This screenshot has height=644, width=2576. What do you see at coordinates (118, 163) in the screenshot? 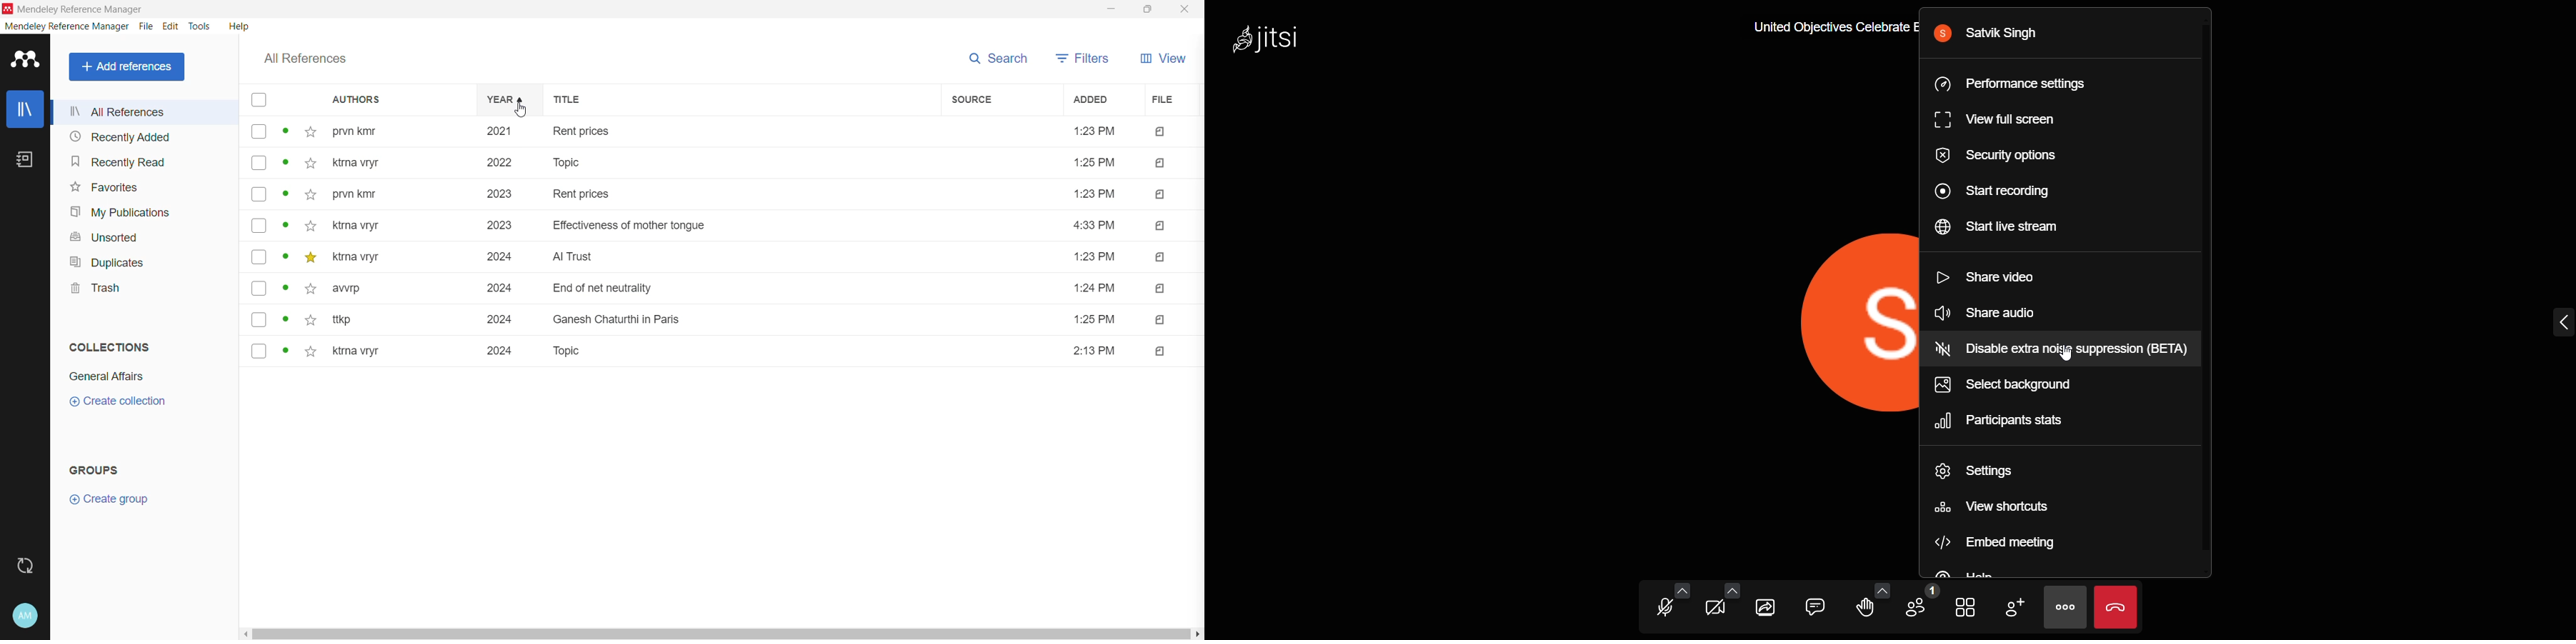
I see `Recently Read` at bounding box center [118, 163].